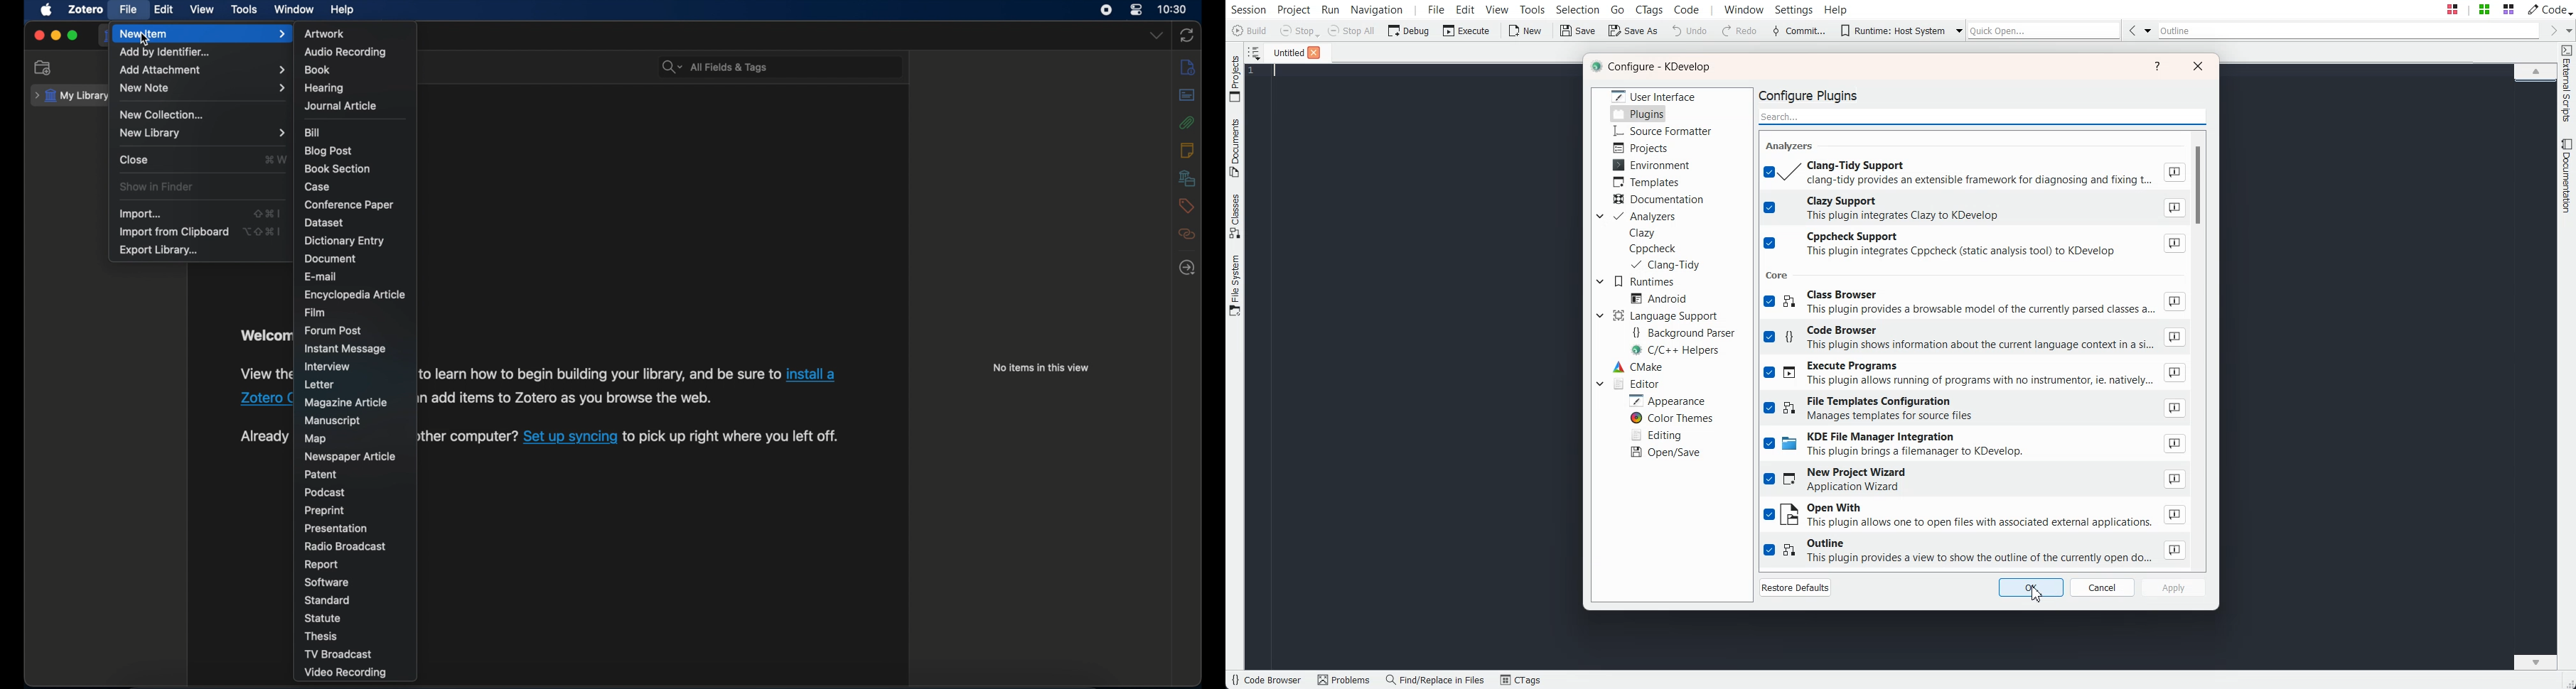  Describe the element at coordinates (1255, 71) in the screenshot. I see `Number line` at that location.